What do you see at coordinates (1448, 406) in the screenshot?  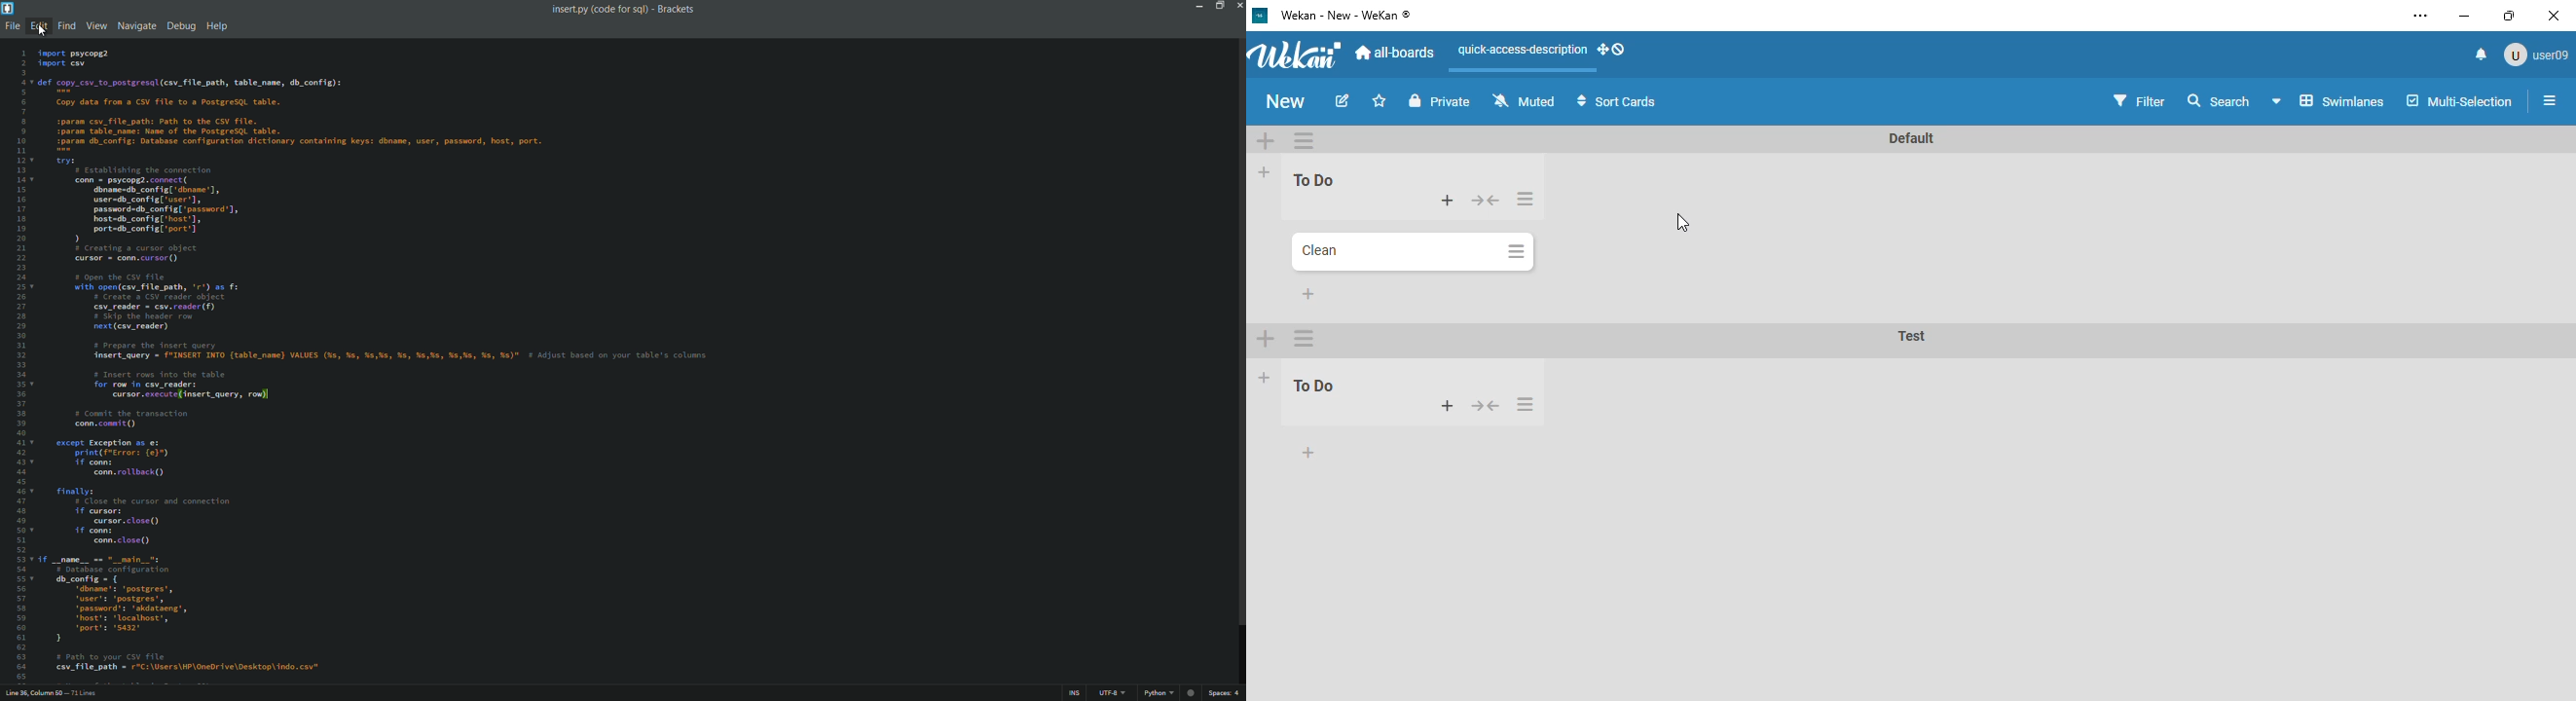 I see `add card to top of list` at bounding box center [1448, 406].